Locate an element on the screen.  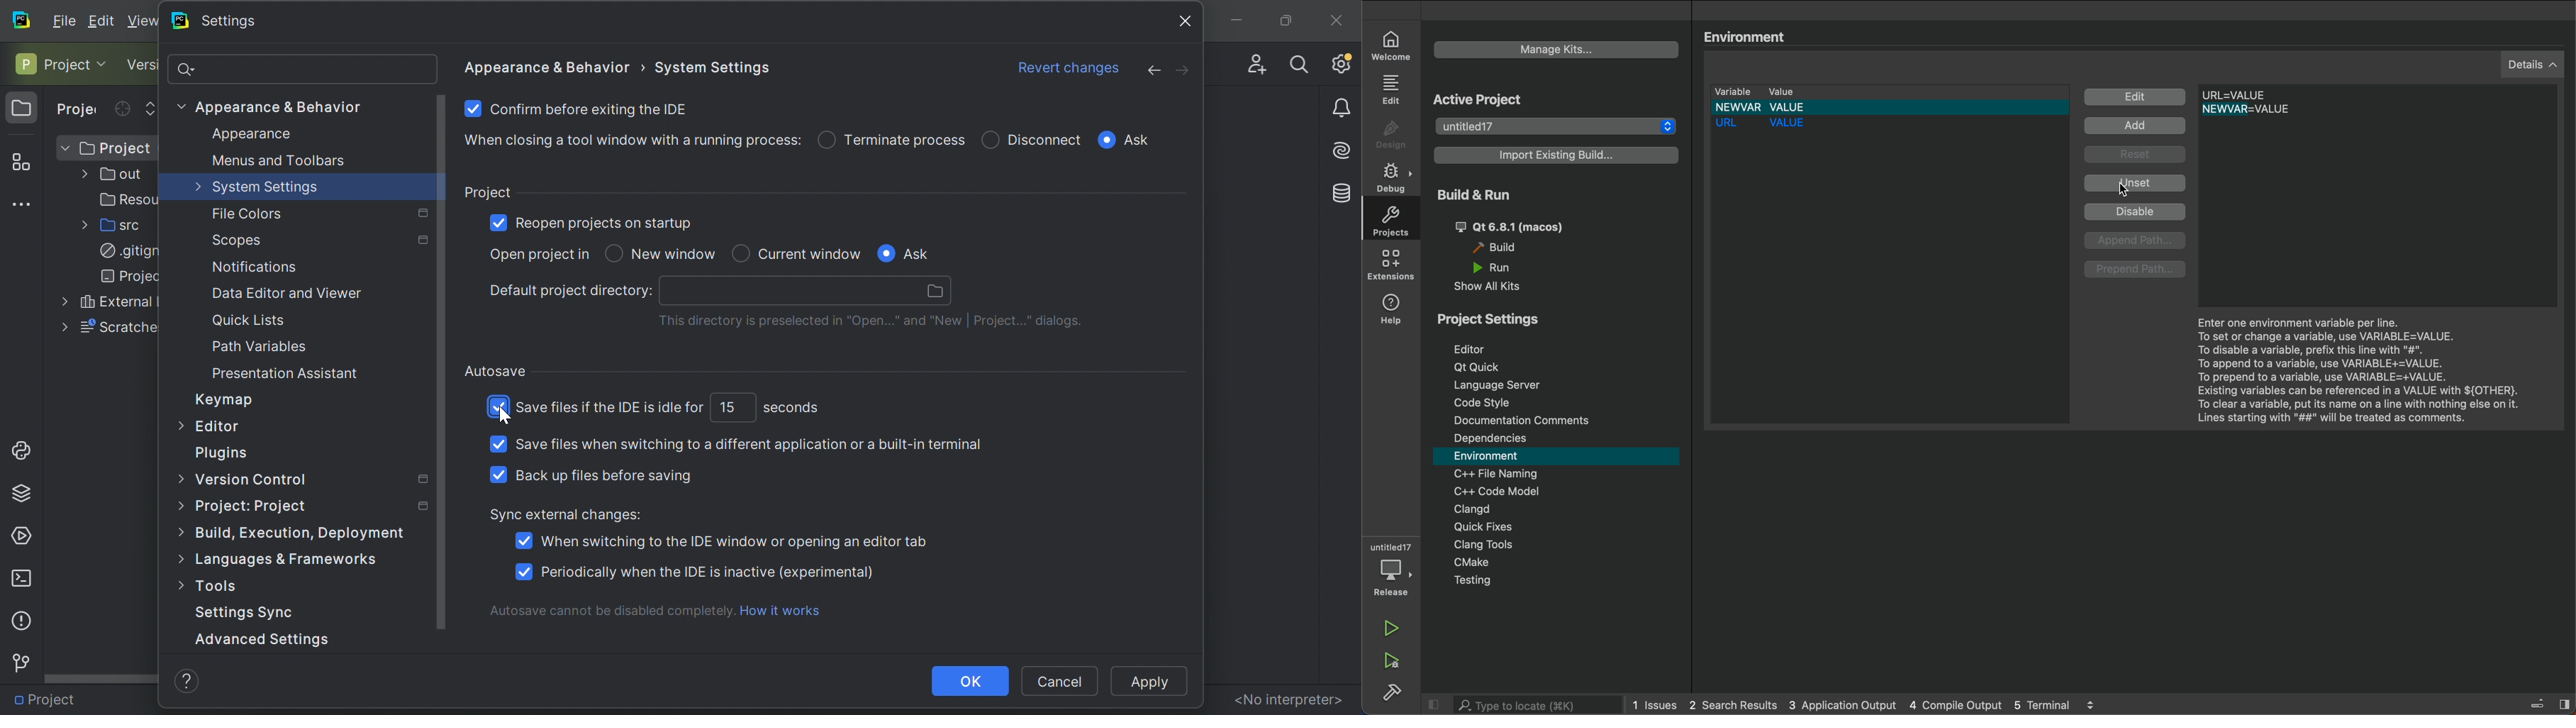
Version control is located at coordinates (252, 481).